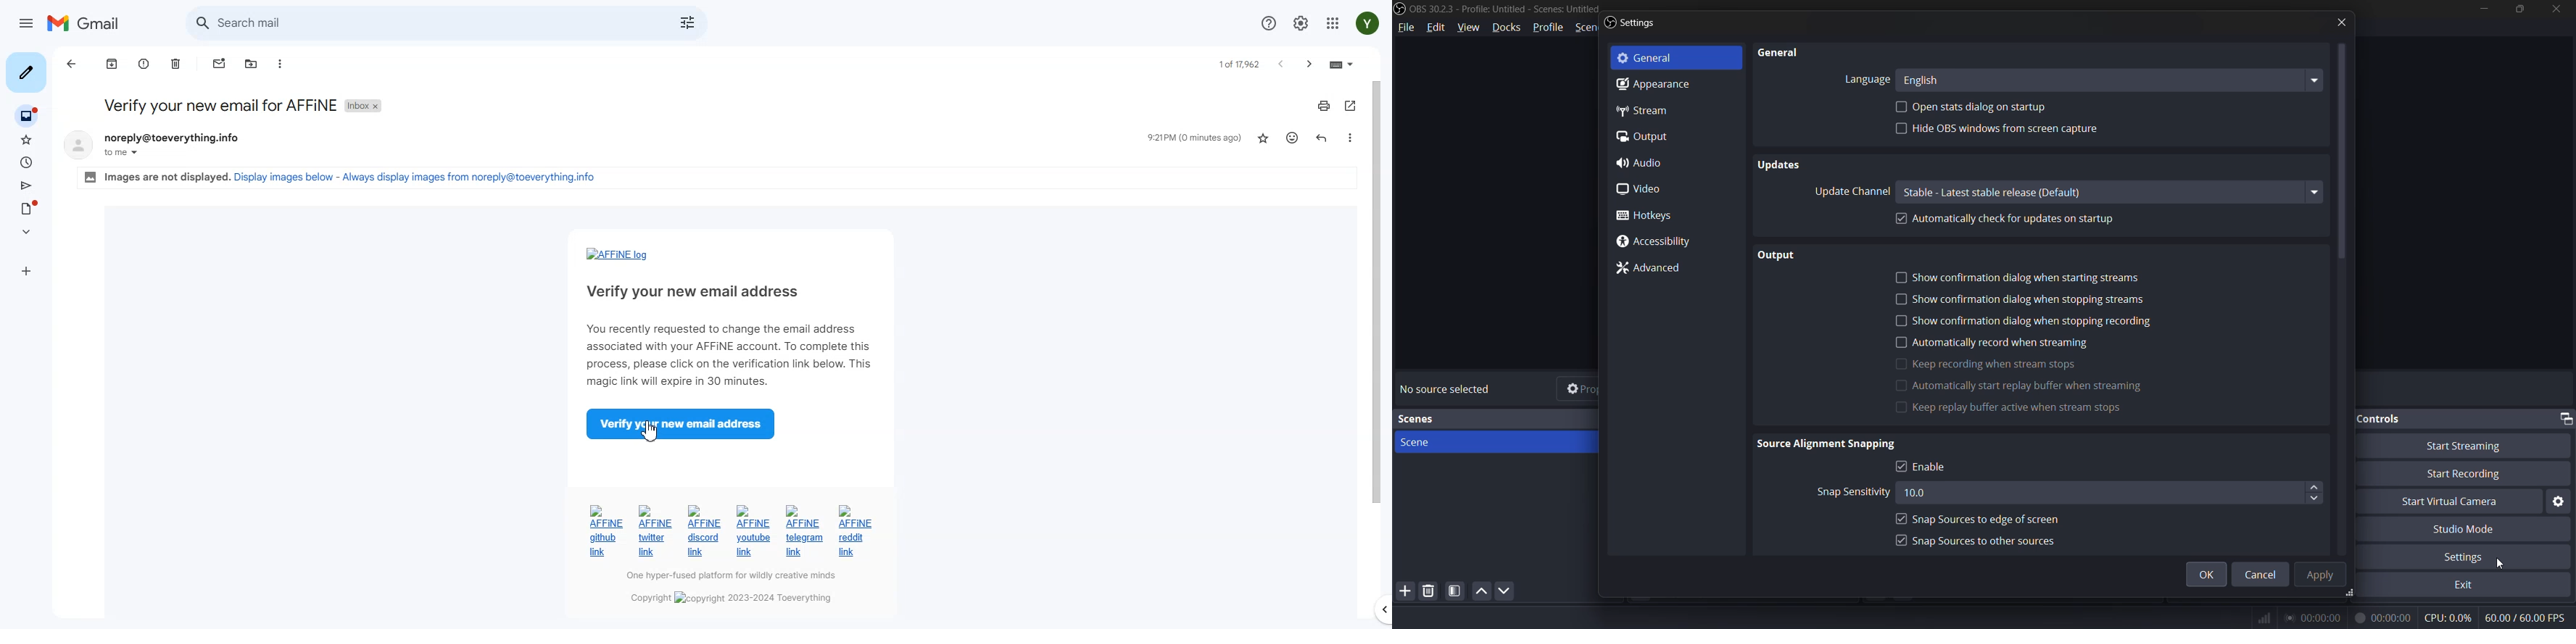  Describe the element at coordinates (1443, 389) in the screenshot. I see `no source selected` at that location.